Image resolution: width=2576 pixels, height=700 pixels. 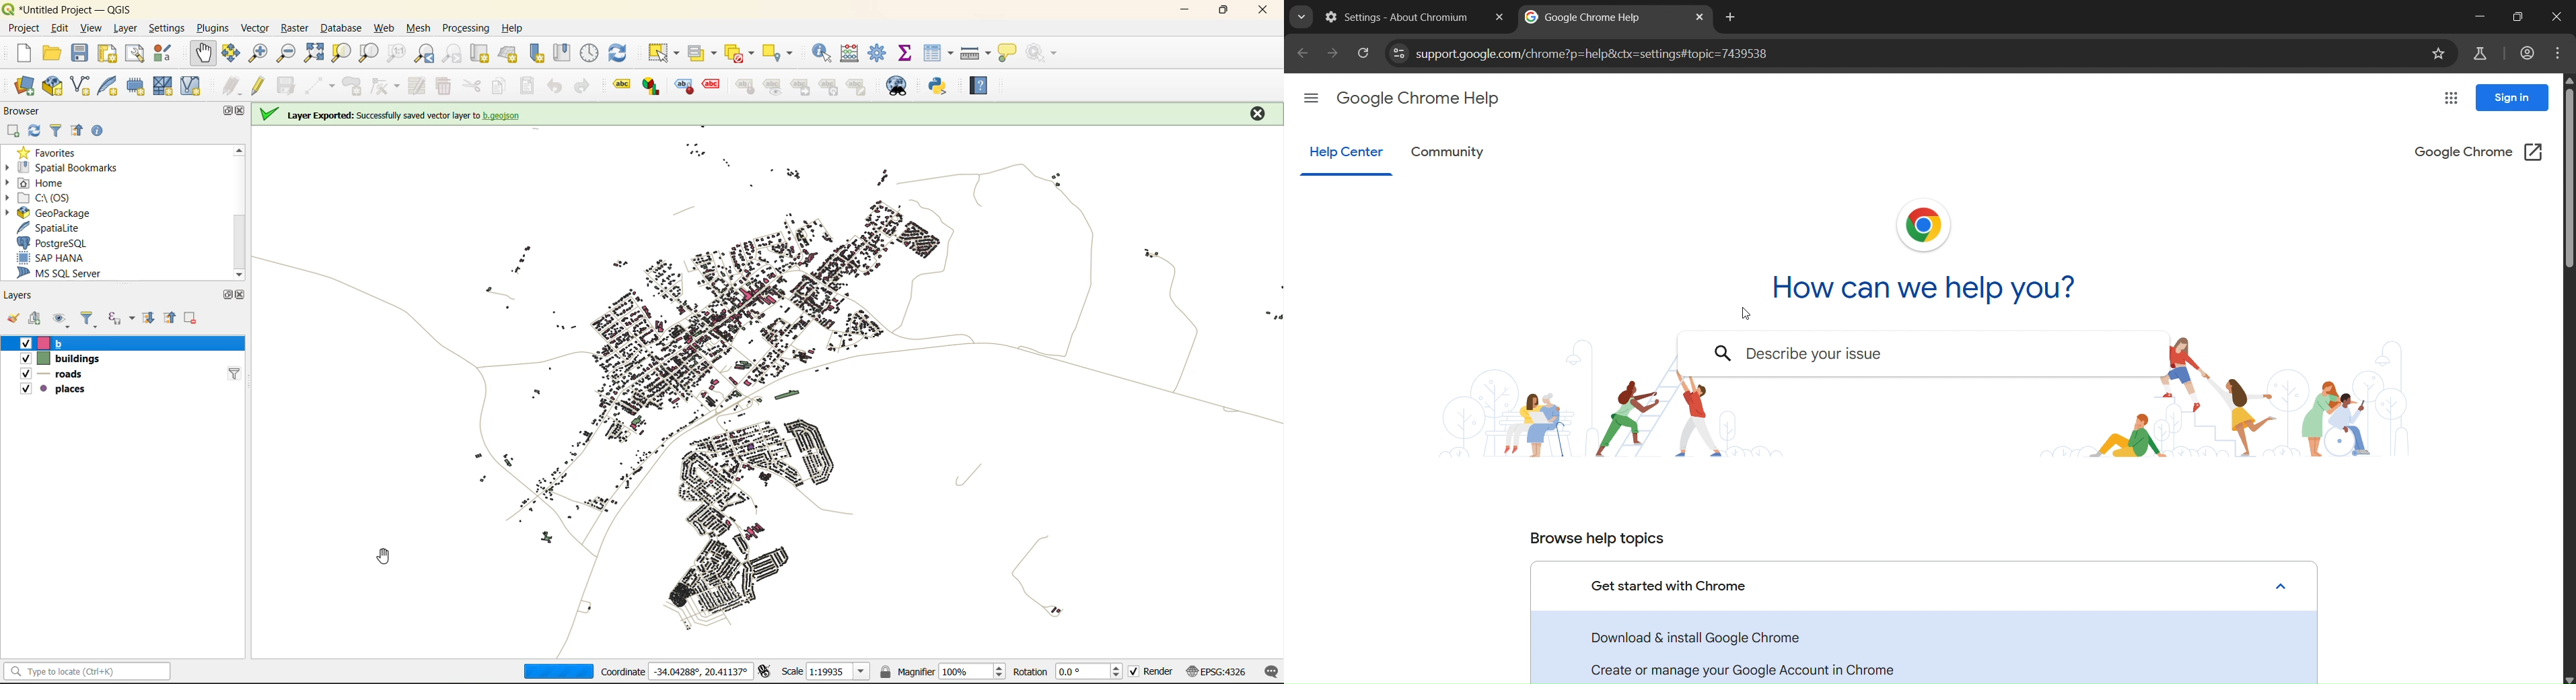 I want to click on copy, so click(x=496, y=86).